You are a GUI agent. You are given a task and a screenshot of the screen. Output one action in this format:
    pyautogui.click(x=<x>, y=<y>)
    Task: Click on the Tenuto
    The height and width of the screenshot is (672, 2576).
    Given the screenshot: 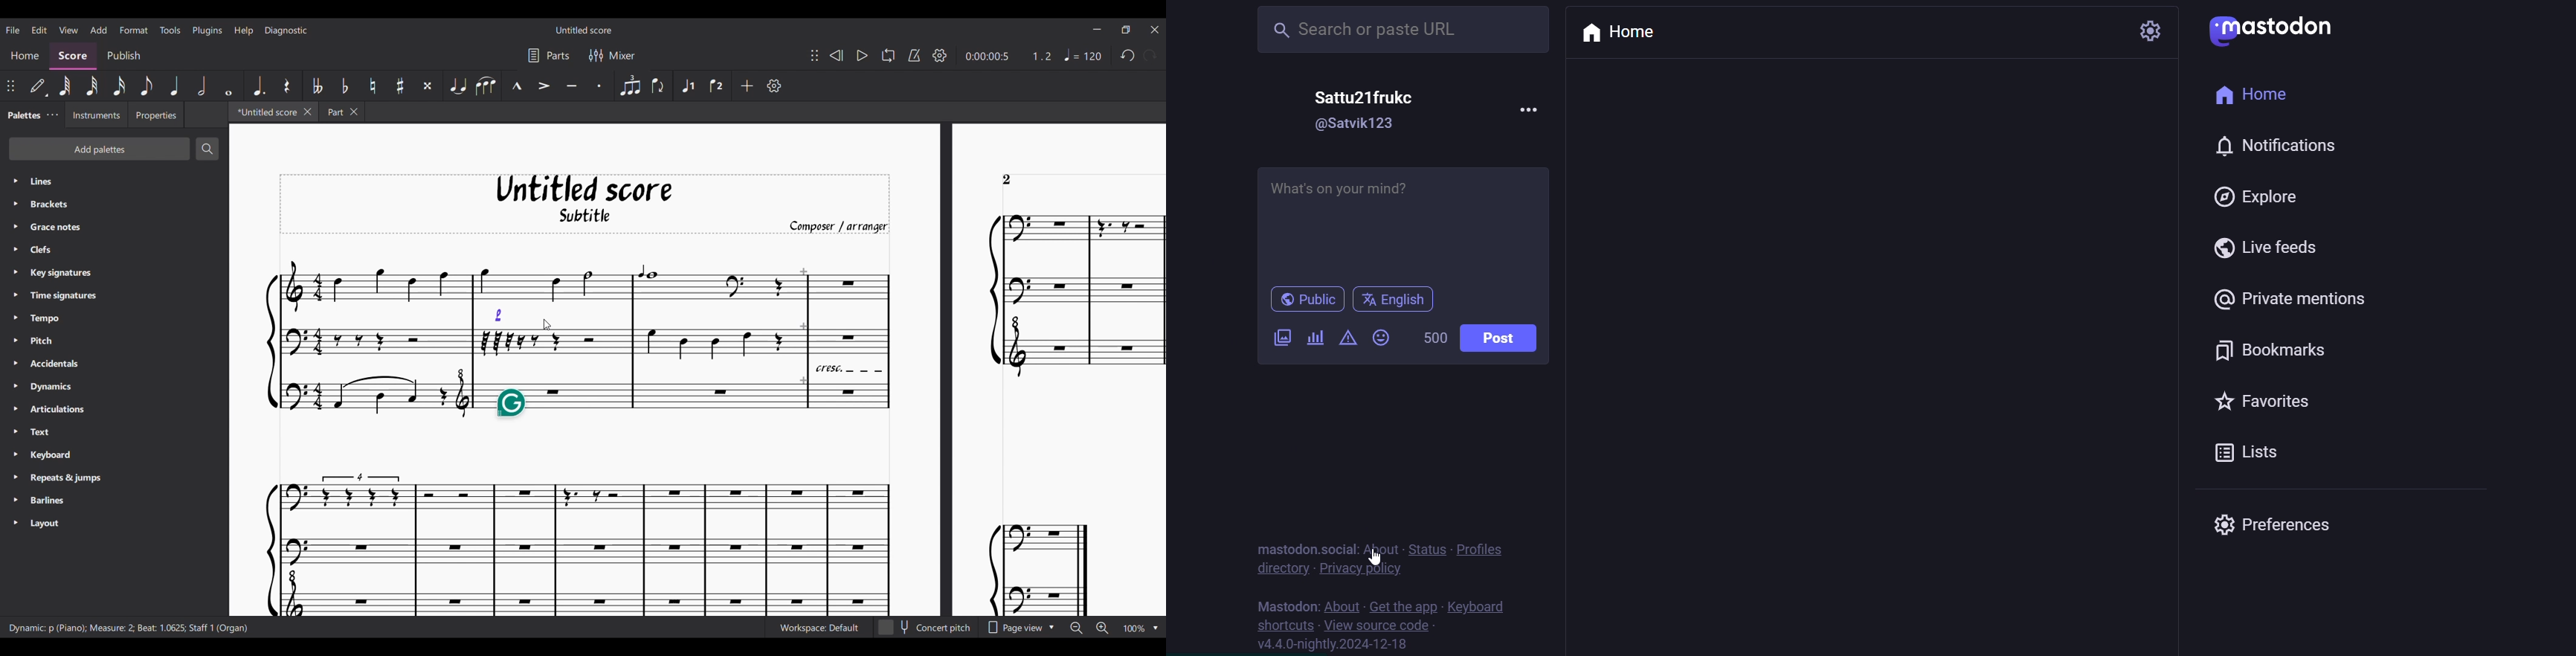 What is the action you would take?
    pyautogui.click(x=571, y=85)
    